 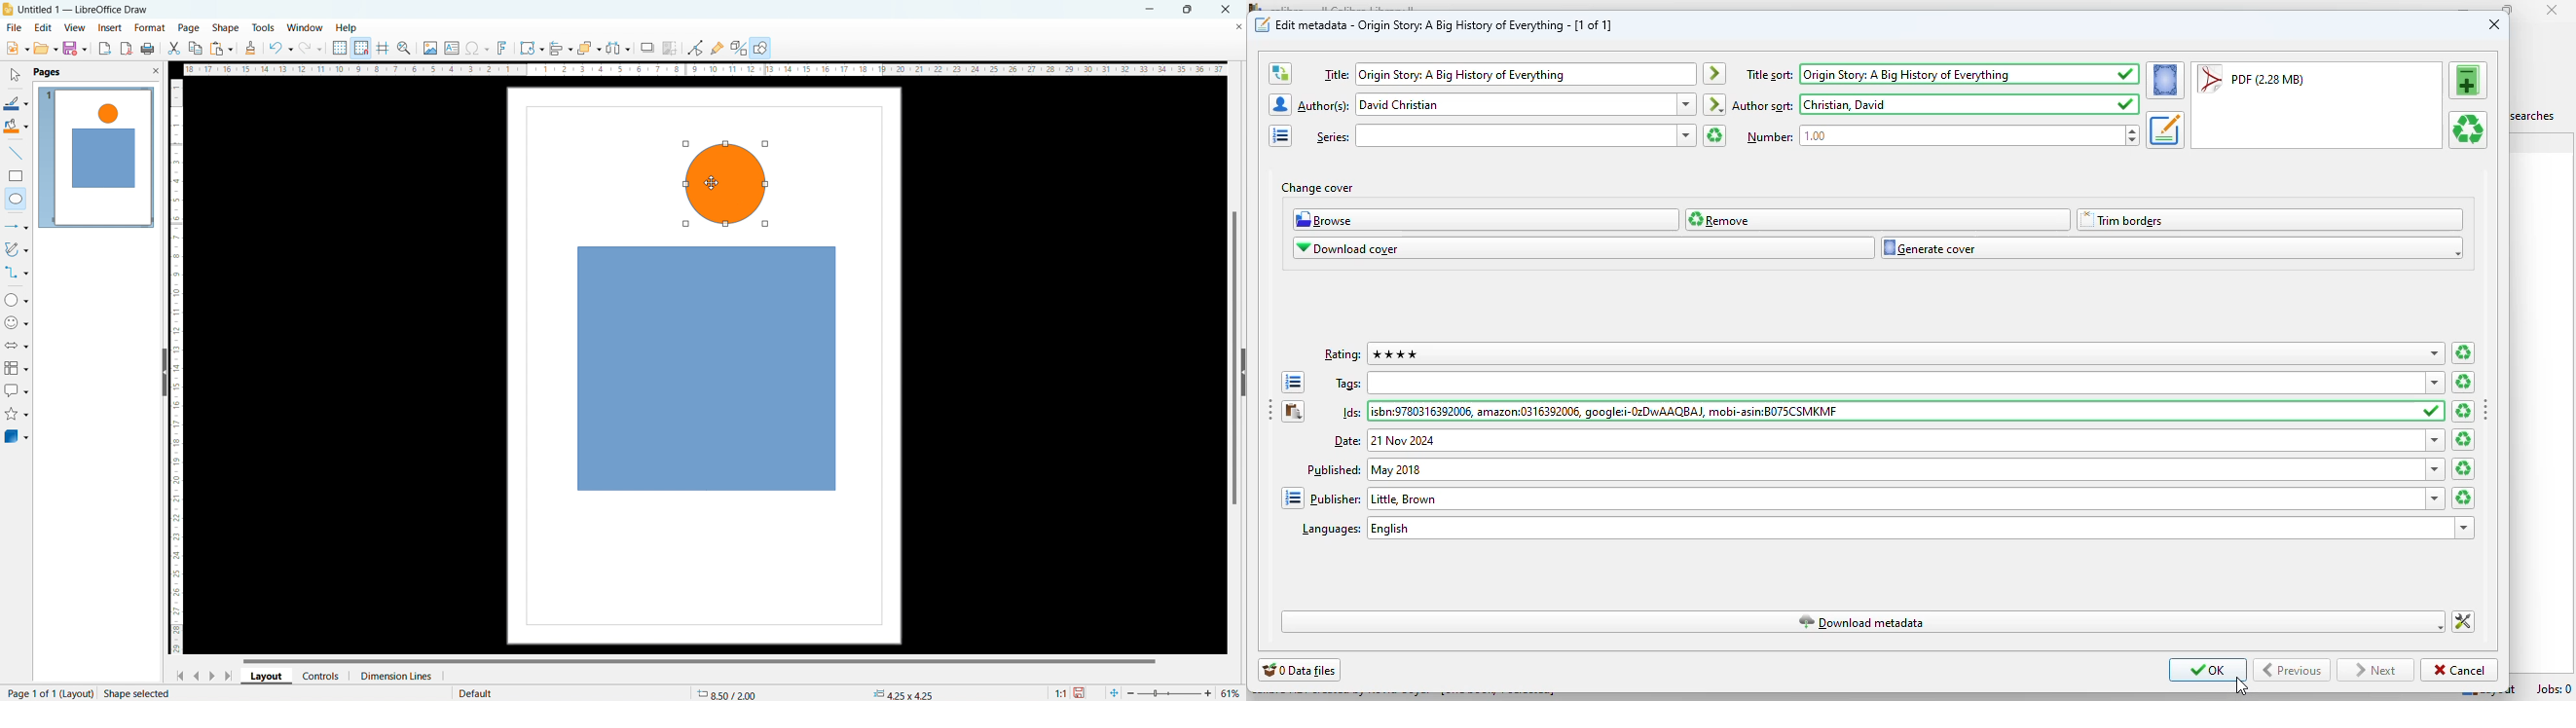 What do you see at coordinates (1269, 409) in the screenshot?
I see `toggle sidebar` at bounding box center [1269, 409].